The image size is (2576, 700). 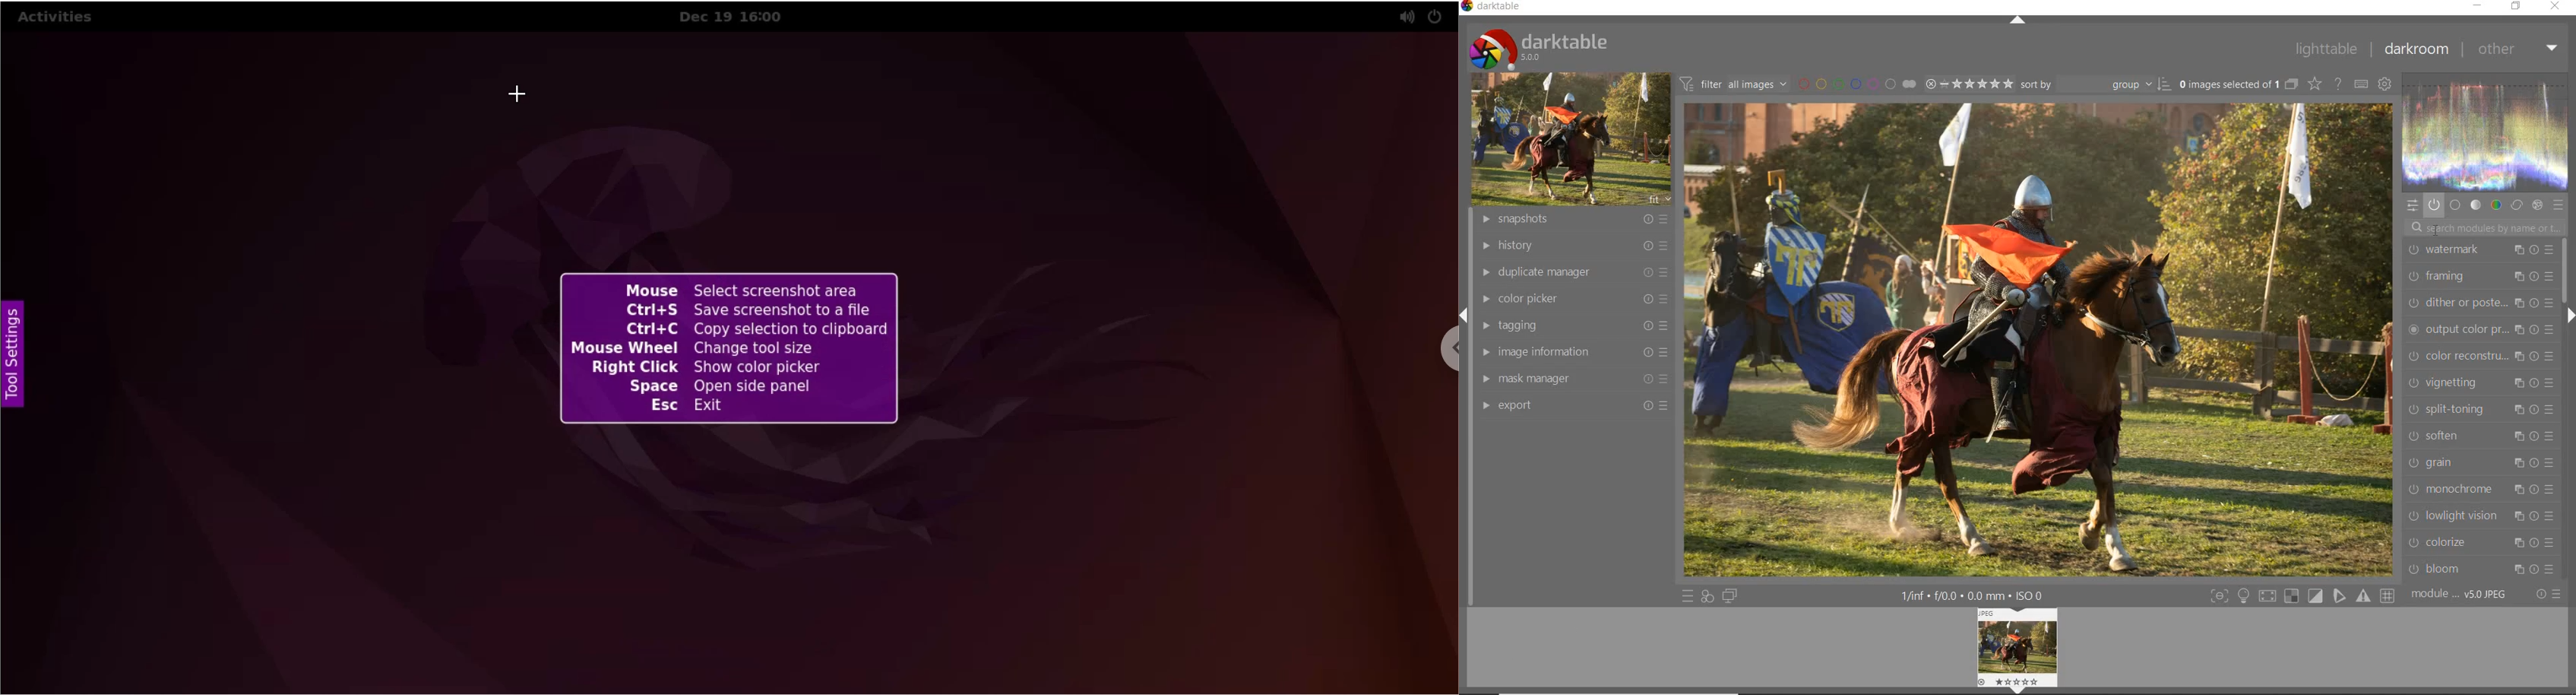 What do you see at coordinates (1573, 246) in the screenshot?
I see `history` at bounding box center [1573, 246].